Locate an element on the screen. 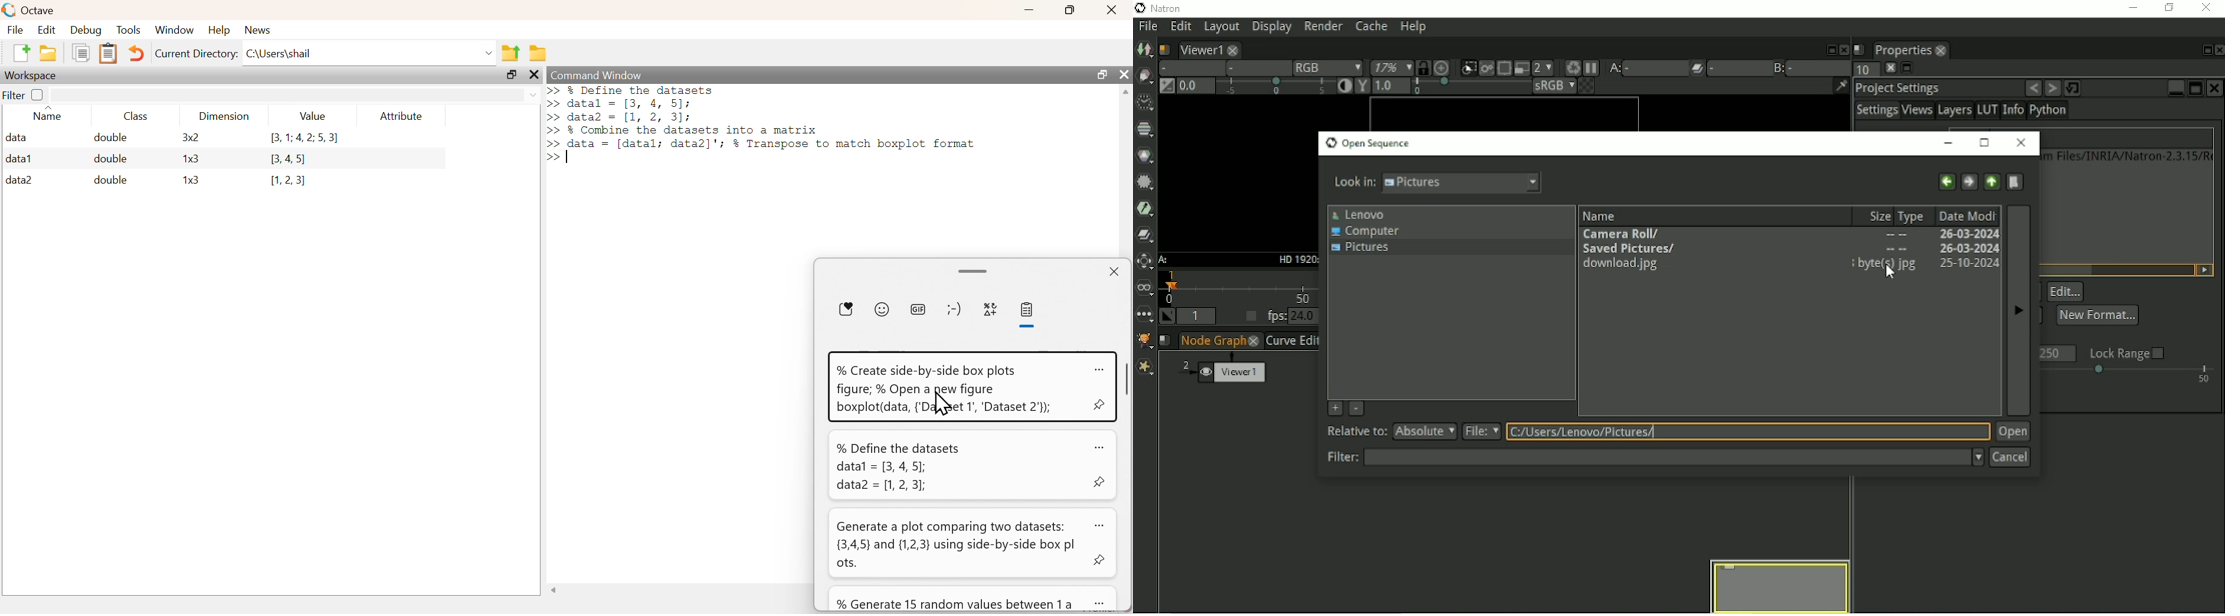  data1 is located at coordinates (19, 158).